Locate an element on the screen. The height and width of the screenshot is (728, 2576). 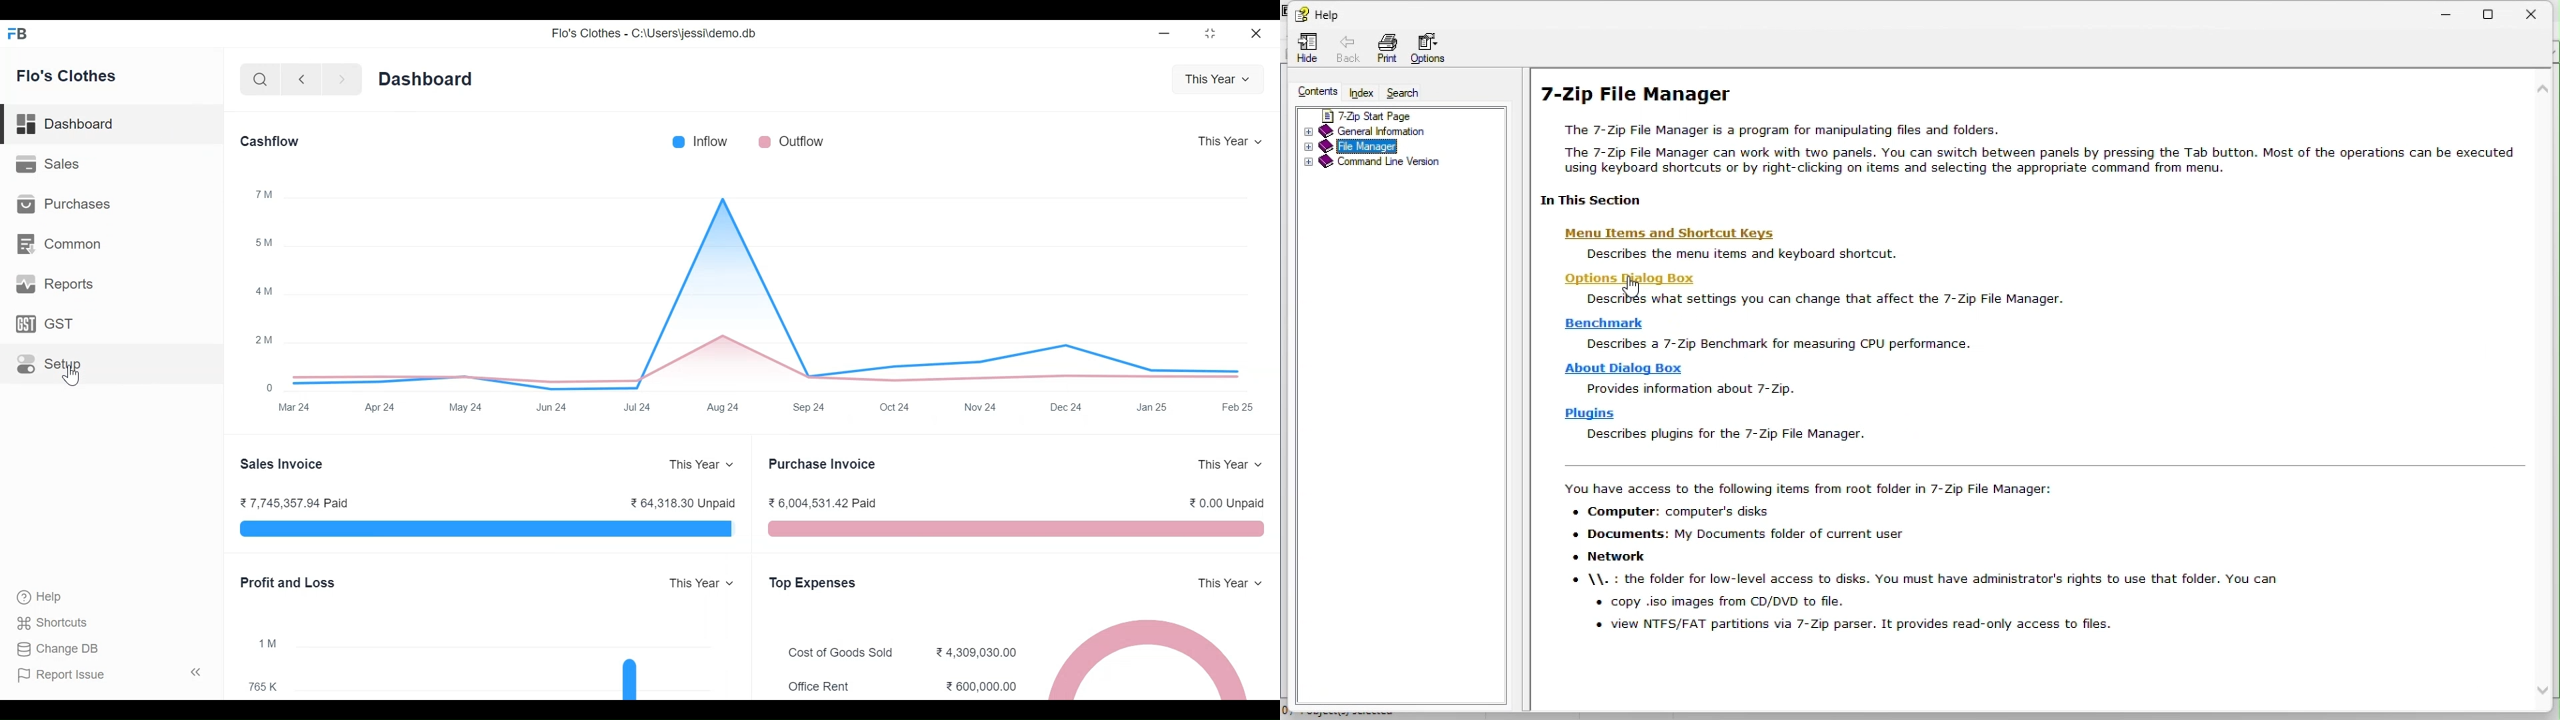
₹ 0.00 unpaid is located at coordinates (1227, 503).